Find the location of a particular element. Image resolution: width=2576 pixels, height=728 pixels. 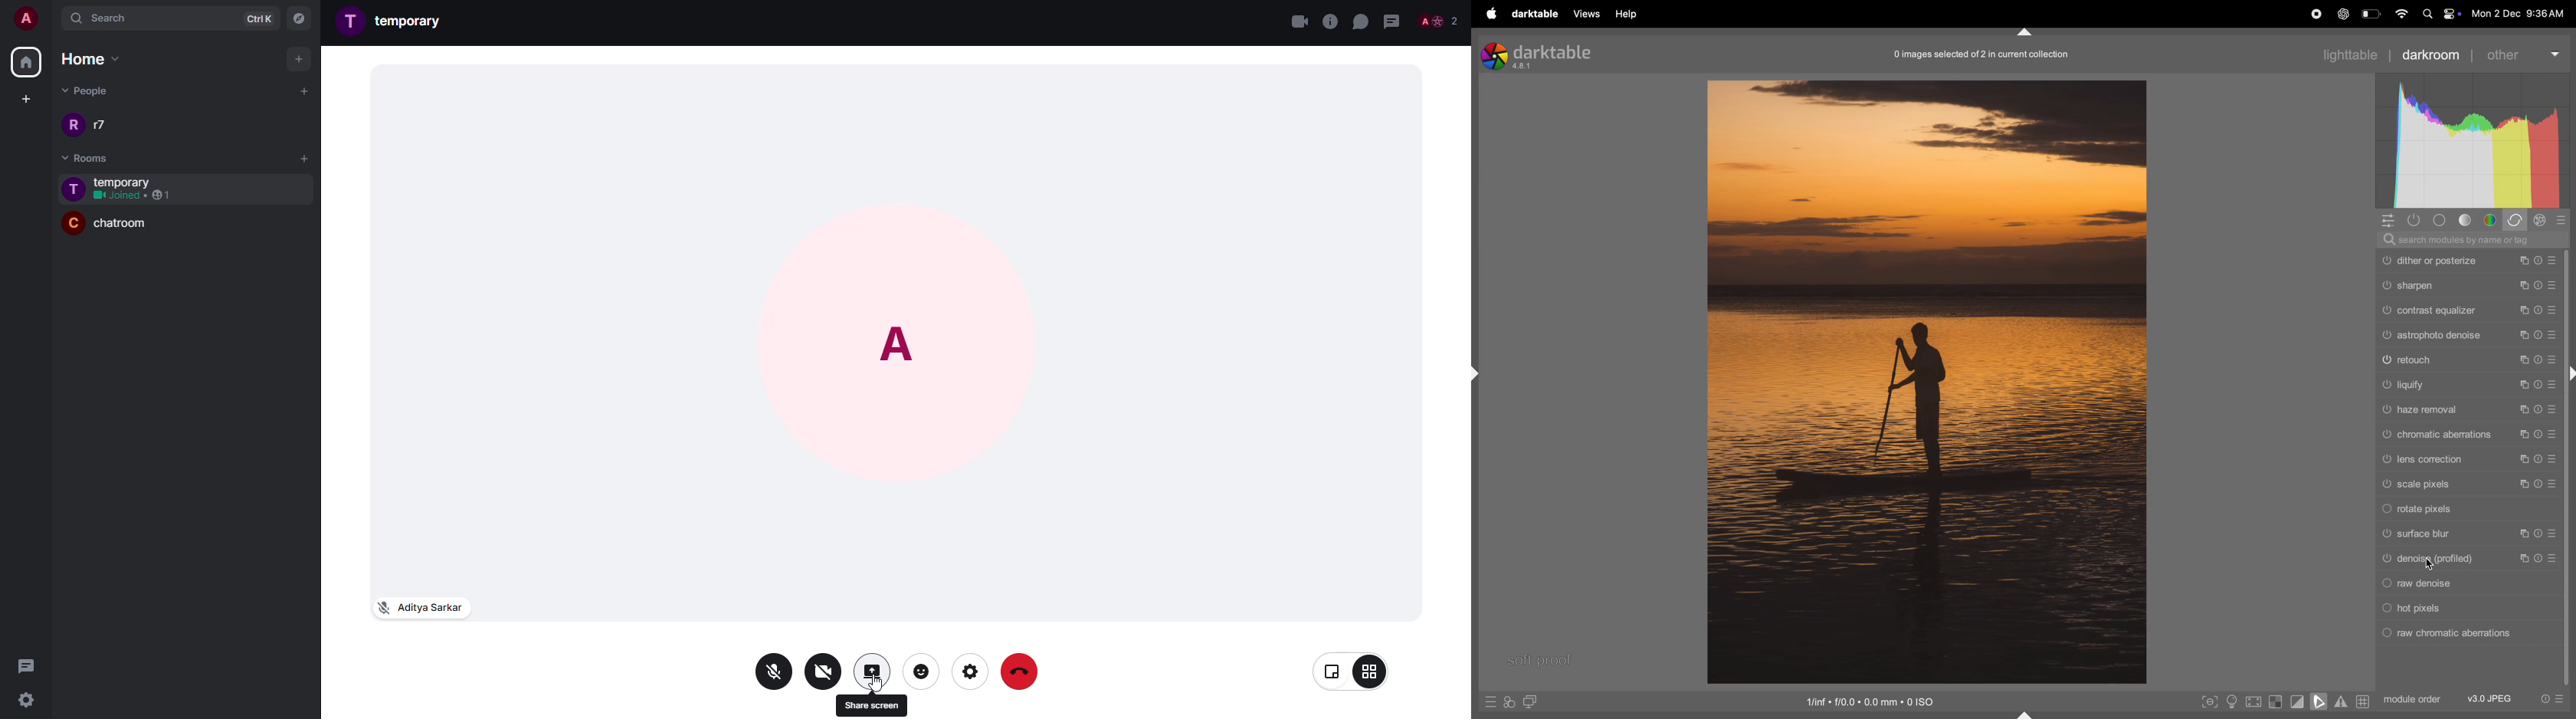

profile is located at coordinates (74, 189).